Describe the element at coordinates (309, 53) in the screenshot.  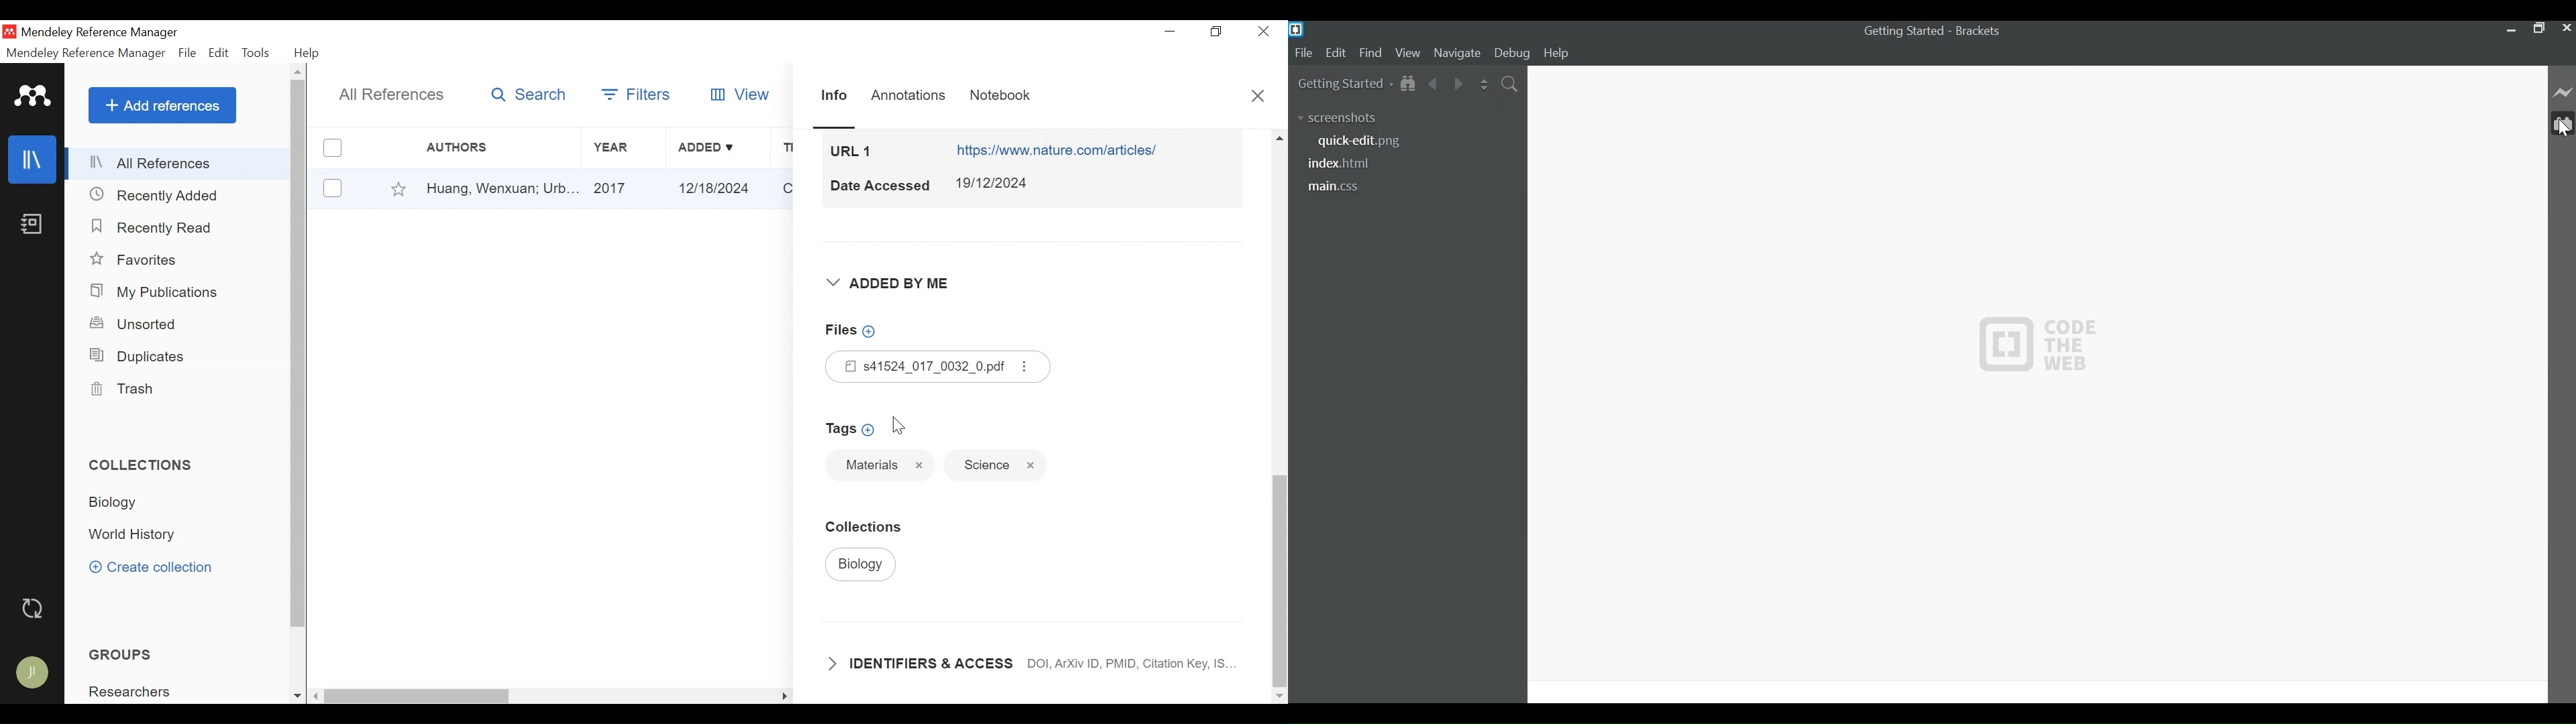
I see `Help` at that location.